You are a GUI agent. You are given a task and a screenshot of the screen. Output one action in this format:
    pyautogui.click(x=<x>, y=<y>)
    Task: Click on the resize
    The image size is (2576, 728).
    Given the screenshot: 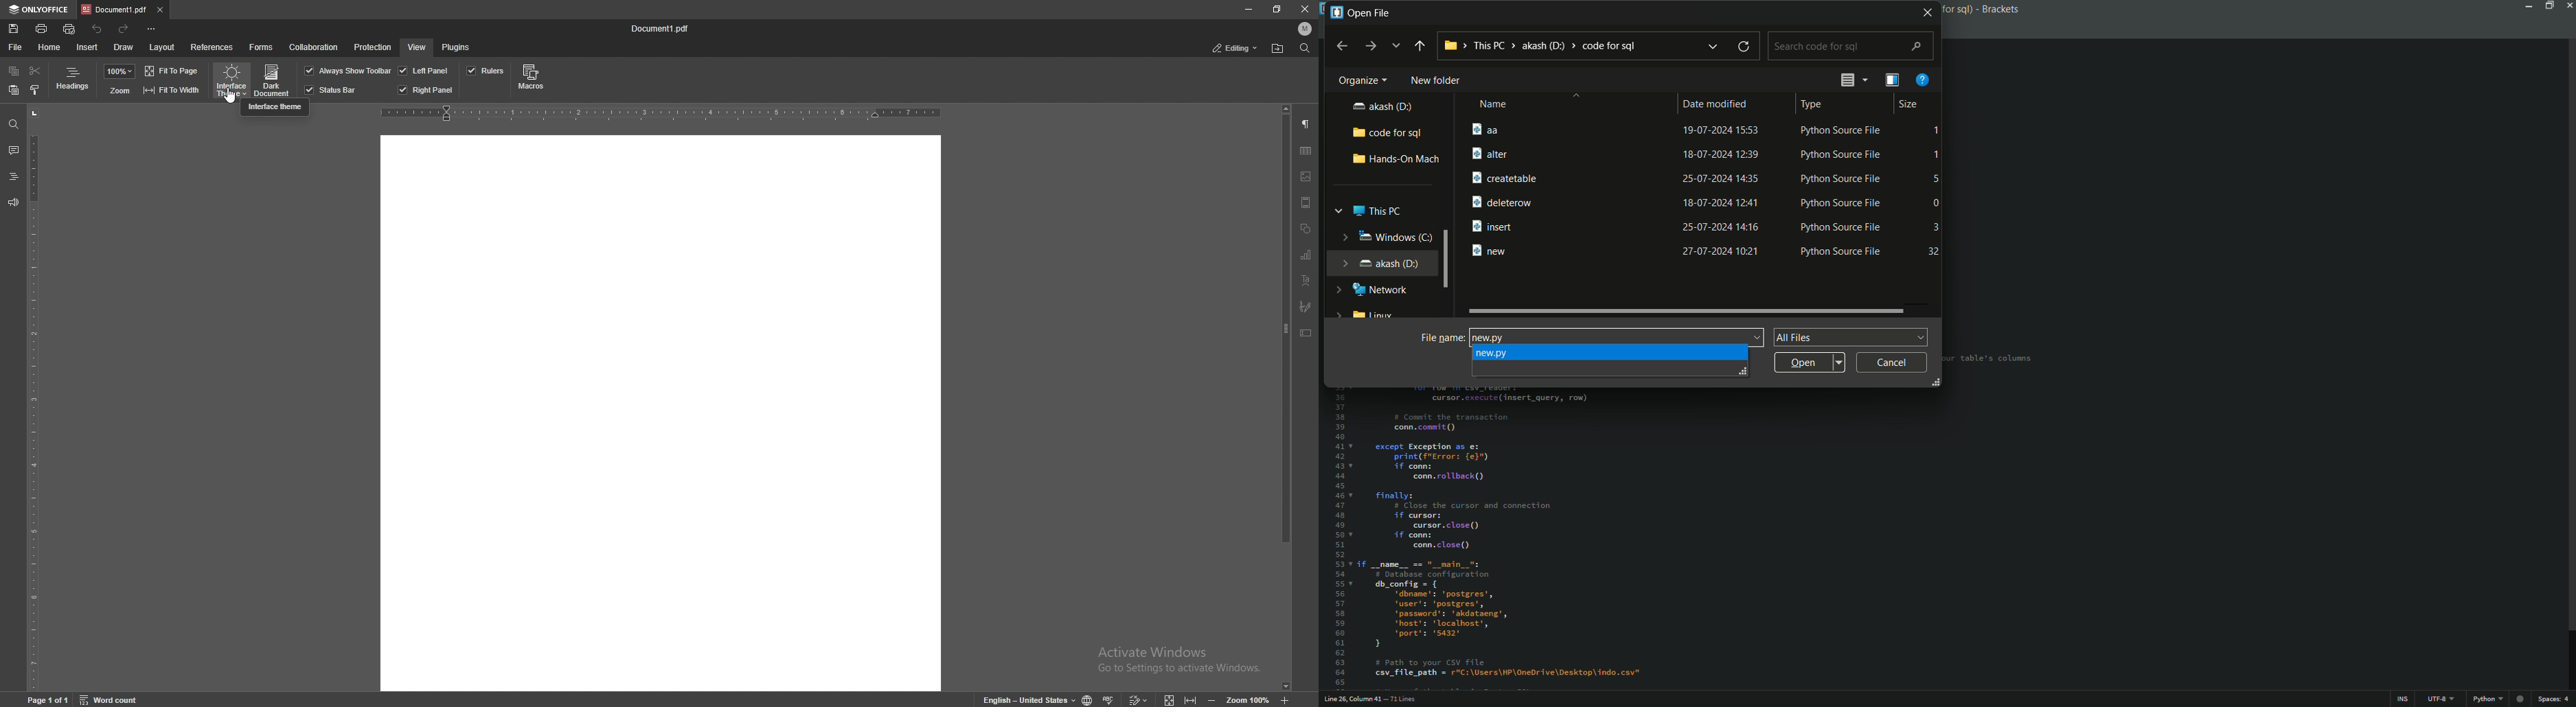 What is the action you would take?
    pyautogui.click(x=1277, y=9)
    